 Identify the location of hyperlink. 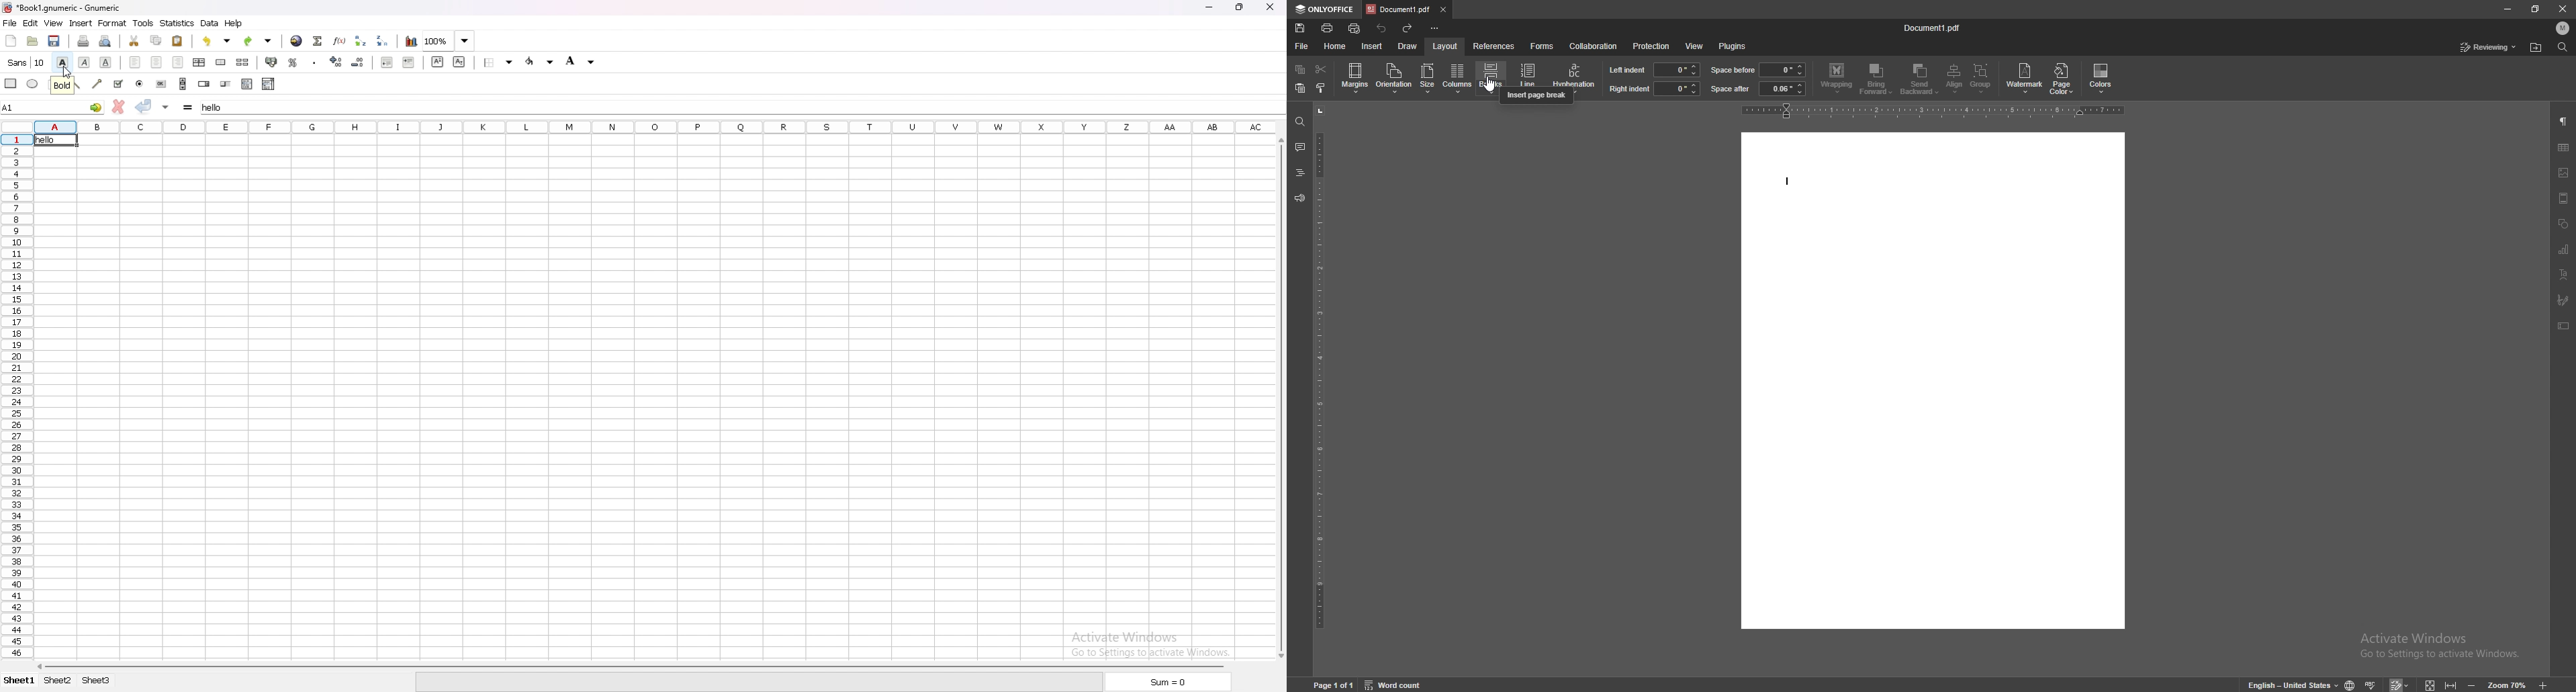
(296, 41).